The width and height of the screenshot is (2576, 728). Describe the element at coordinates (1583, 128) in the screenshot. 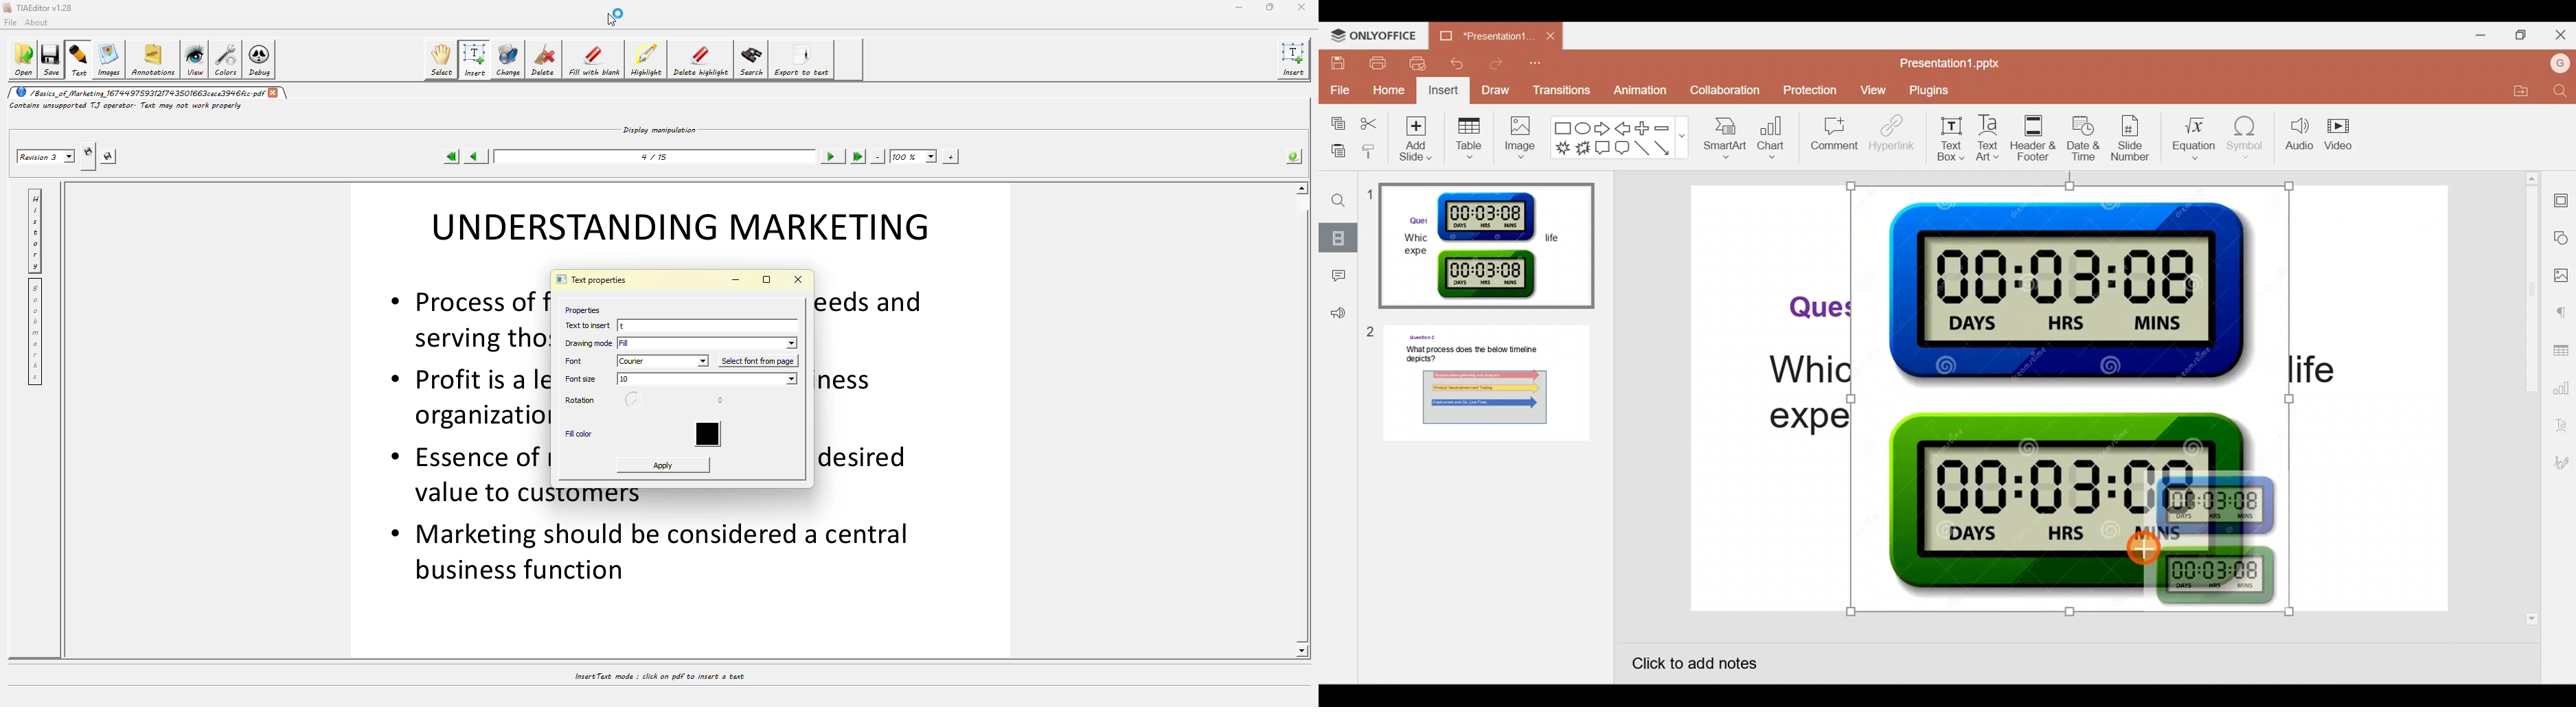

I see `Ellipse` at that location.